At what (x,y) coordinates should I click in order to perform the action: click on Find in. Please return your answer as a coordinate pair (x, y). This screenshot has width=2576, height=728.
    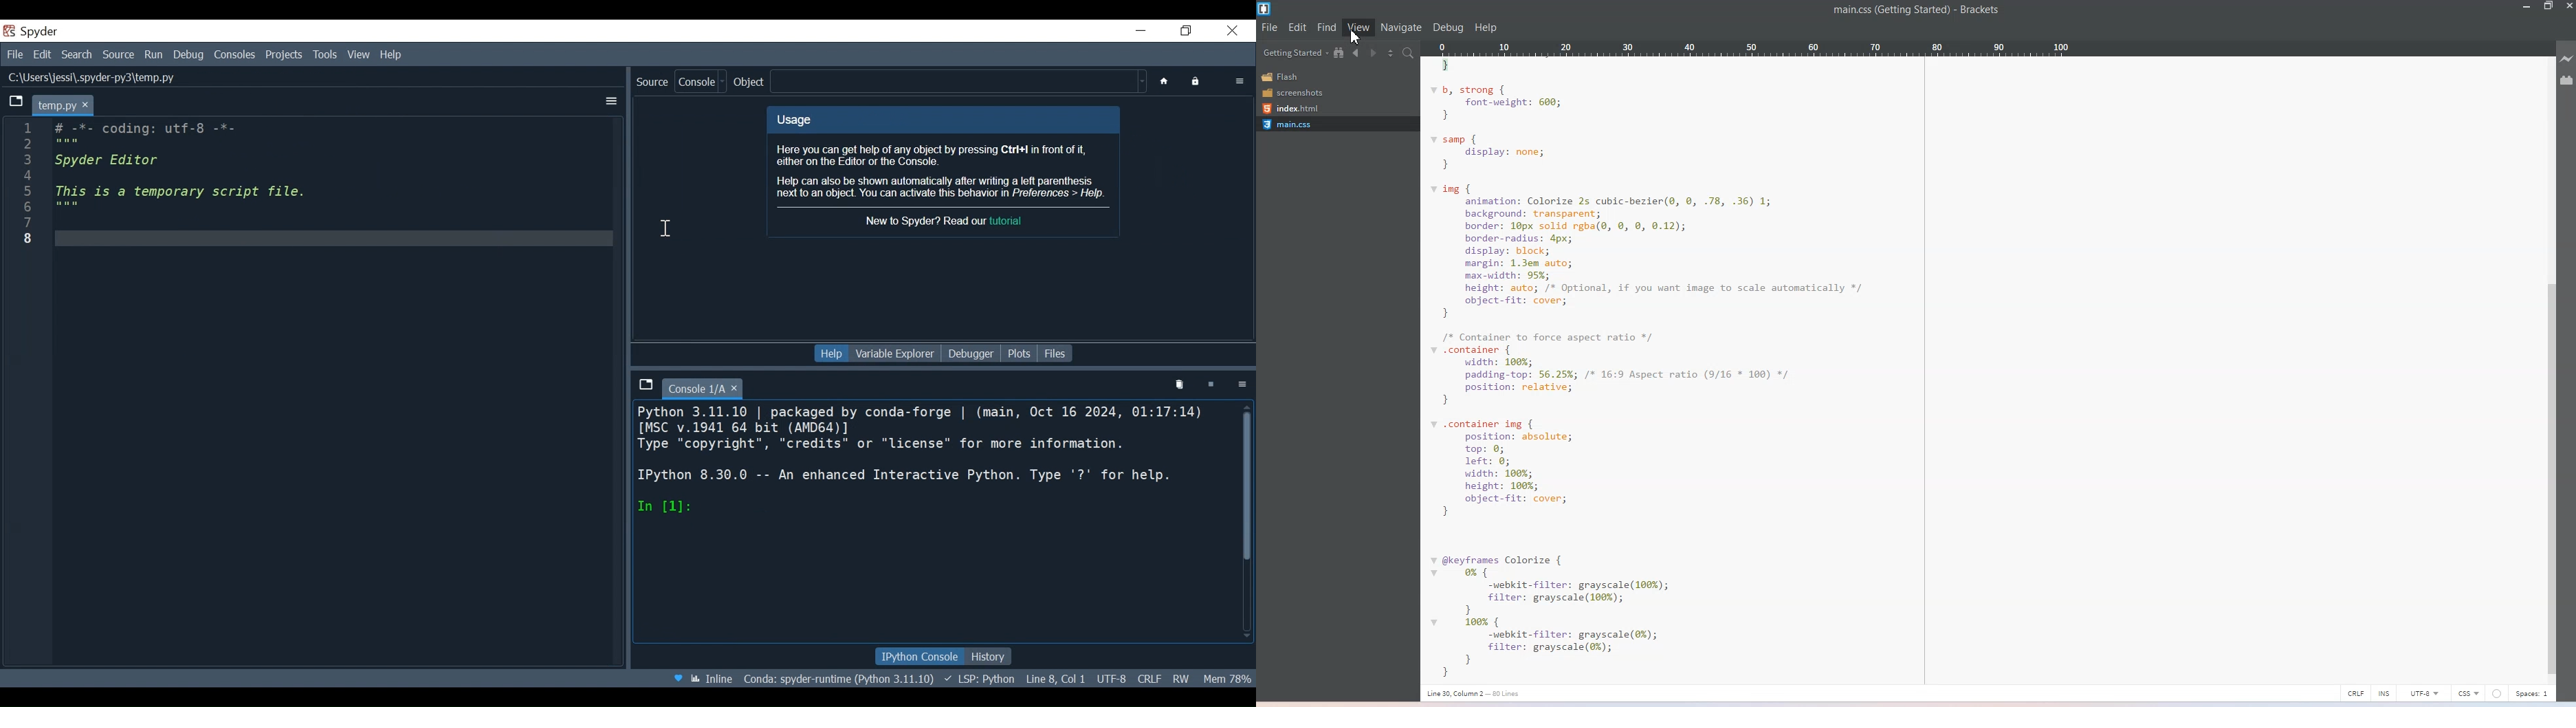
    Looking at the image, I should click on (959, 82).